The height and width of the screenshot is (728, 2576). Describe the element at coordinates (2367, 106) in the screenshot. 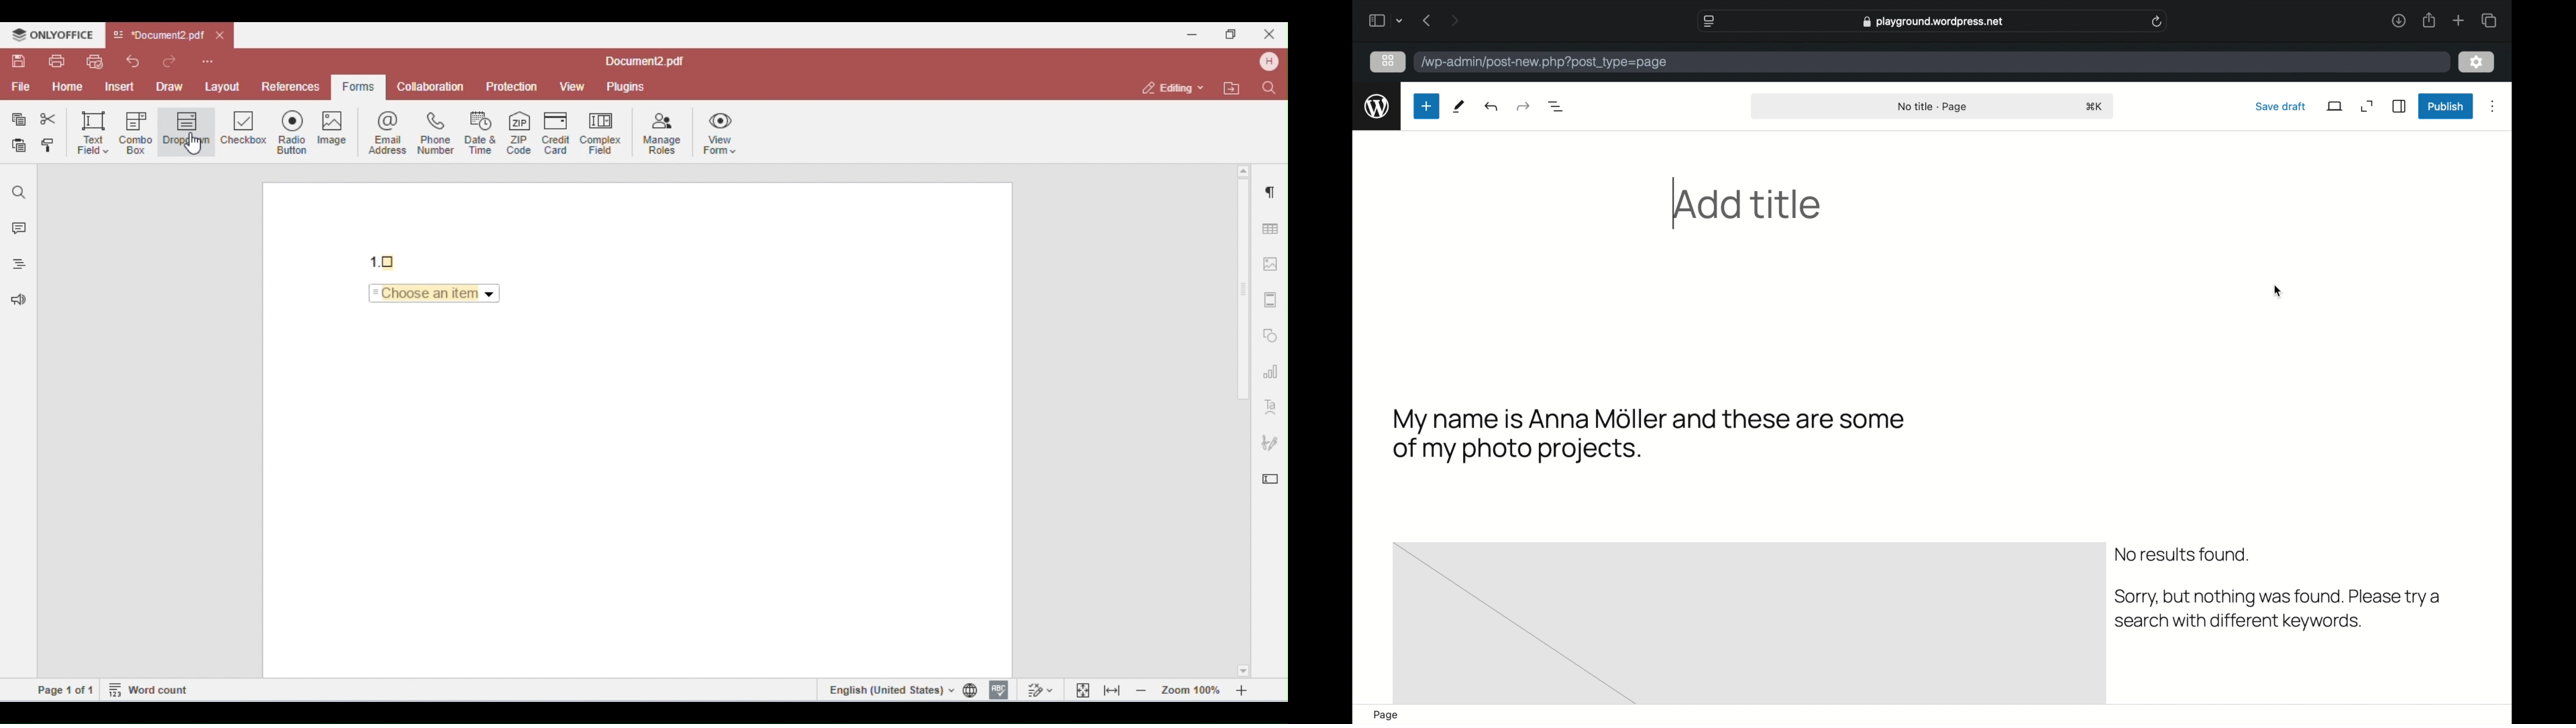

I see `expand` at that location.